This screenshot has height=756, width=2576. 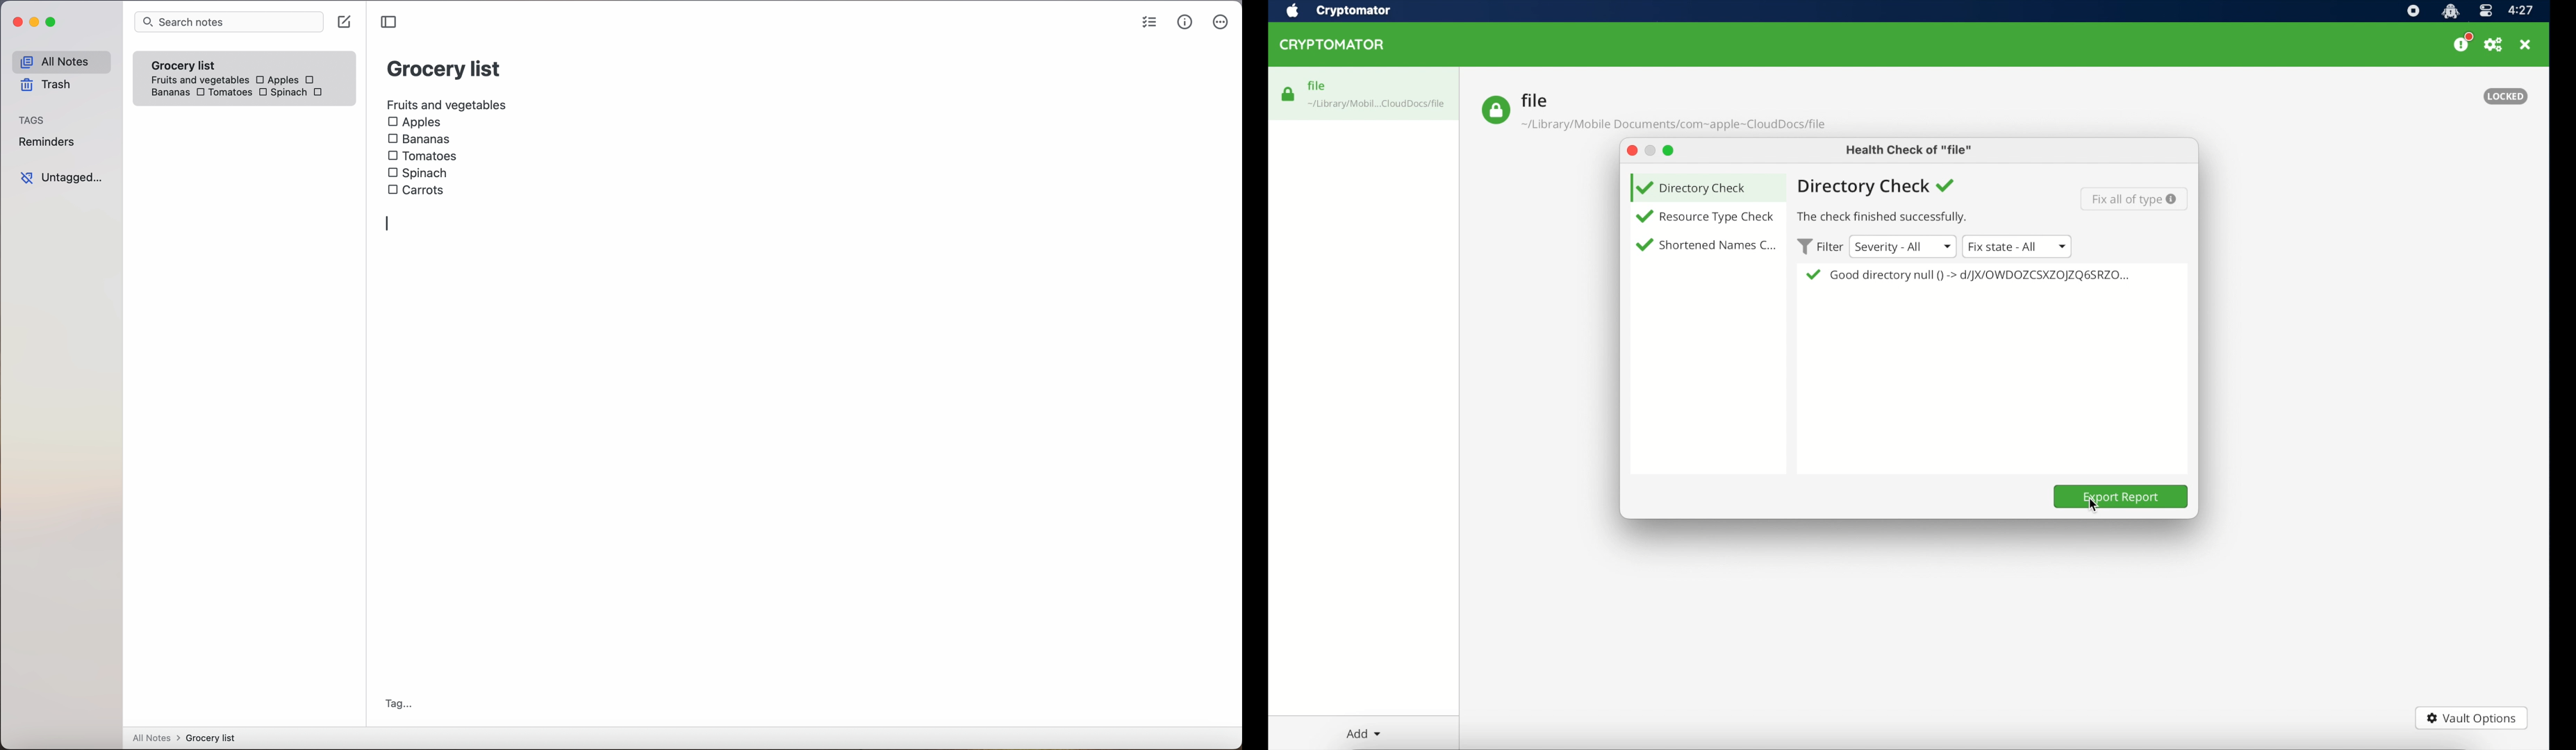 I want to click on carrots, so click(x=321, y=93).